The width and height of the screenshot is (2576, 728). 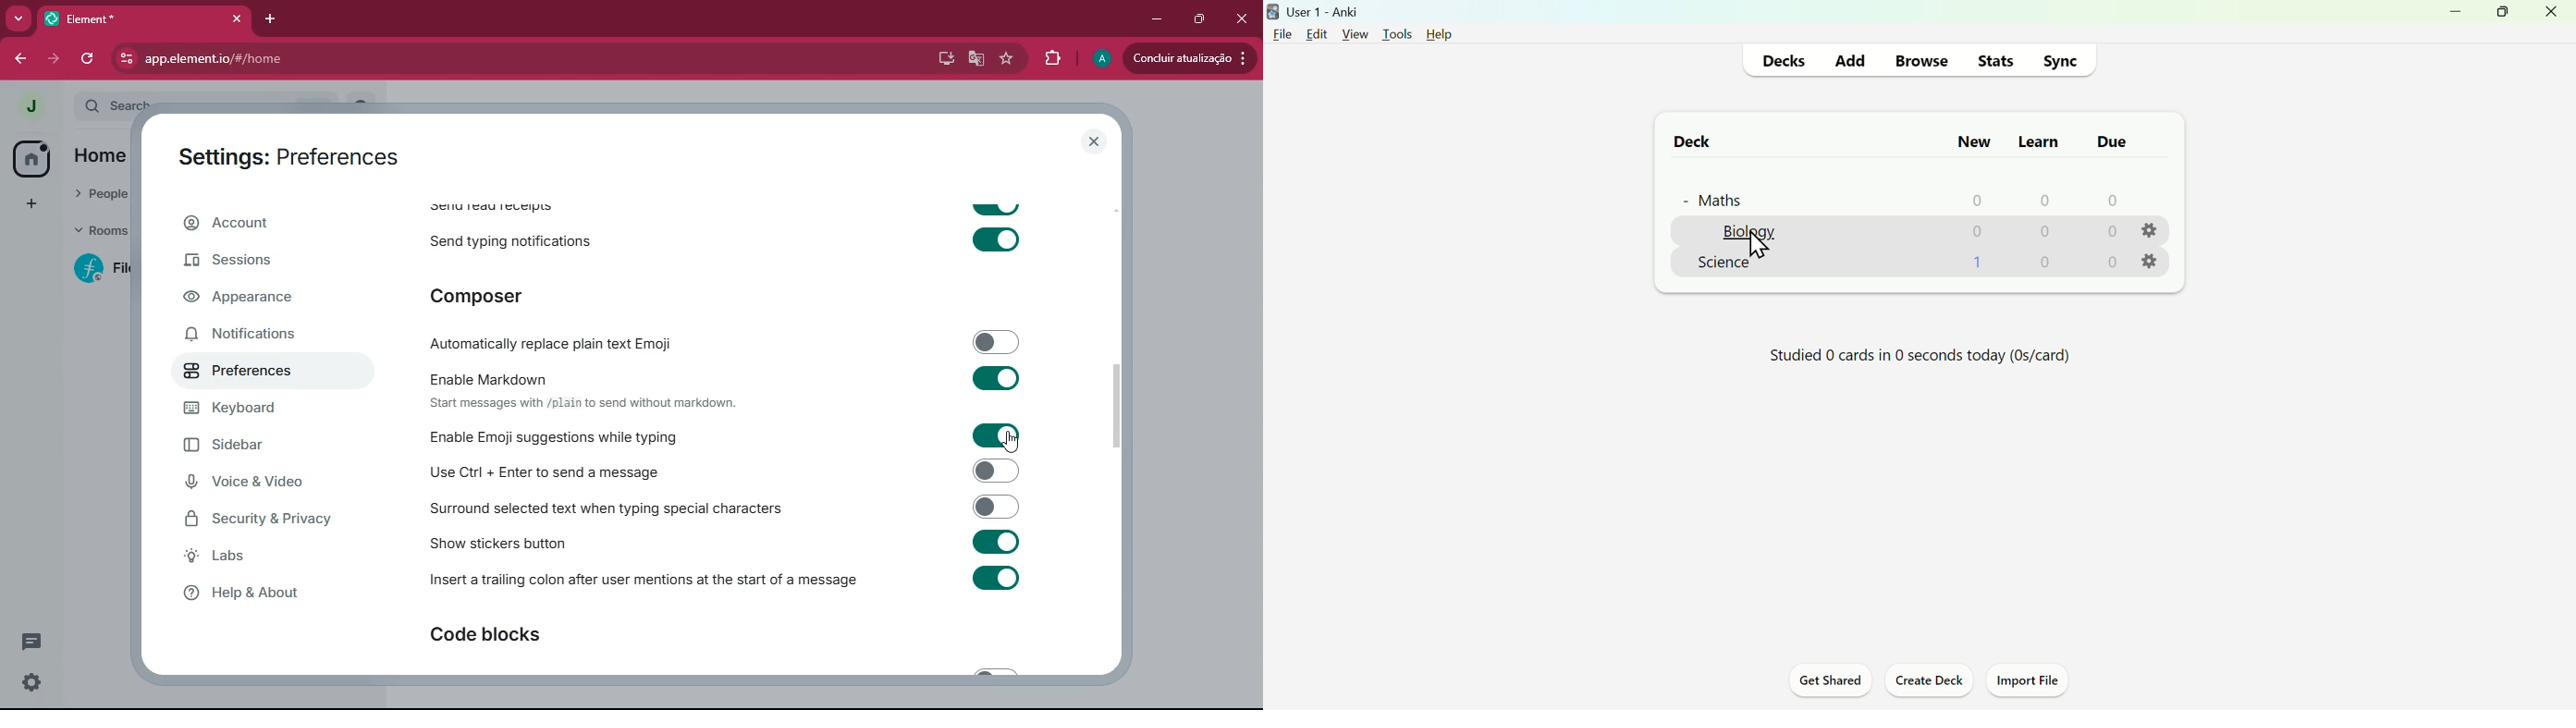 I want to click on settings, so click(x=28, y=683).